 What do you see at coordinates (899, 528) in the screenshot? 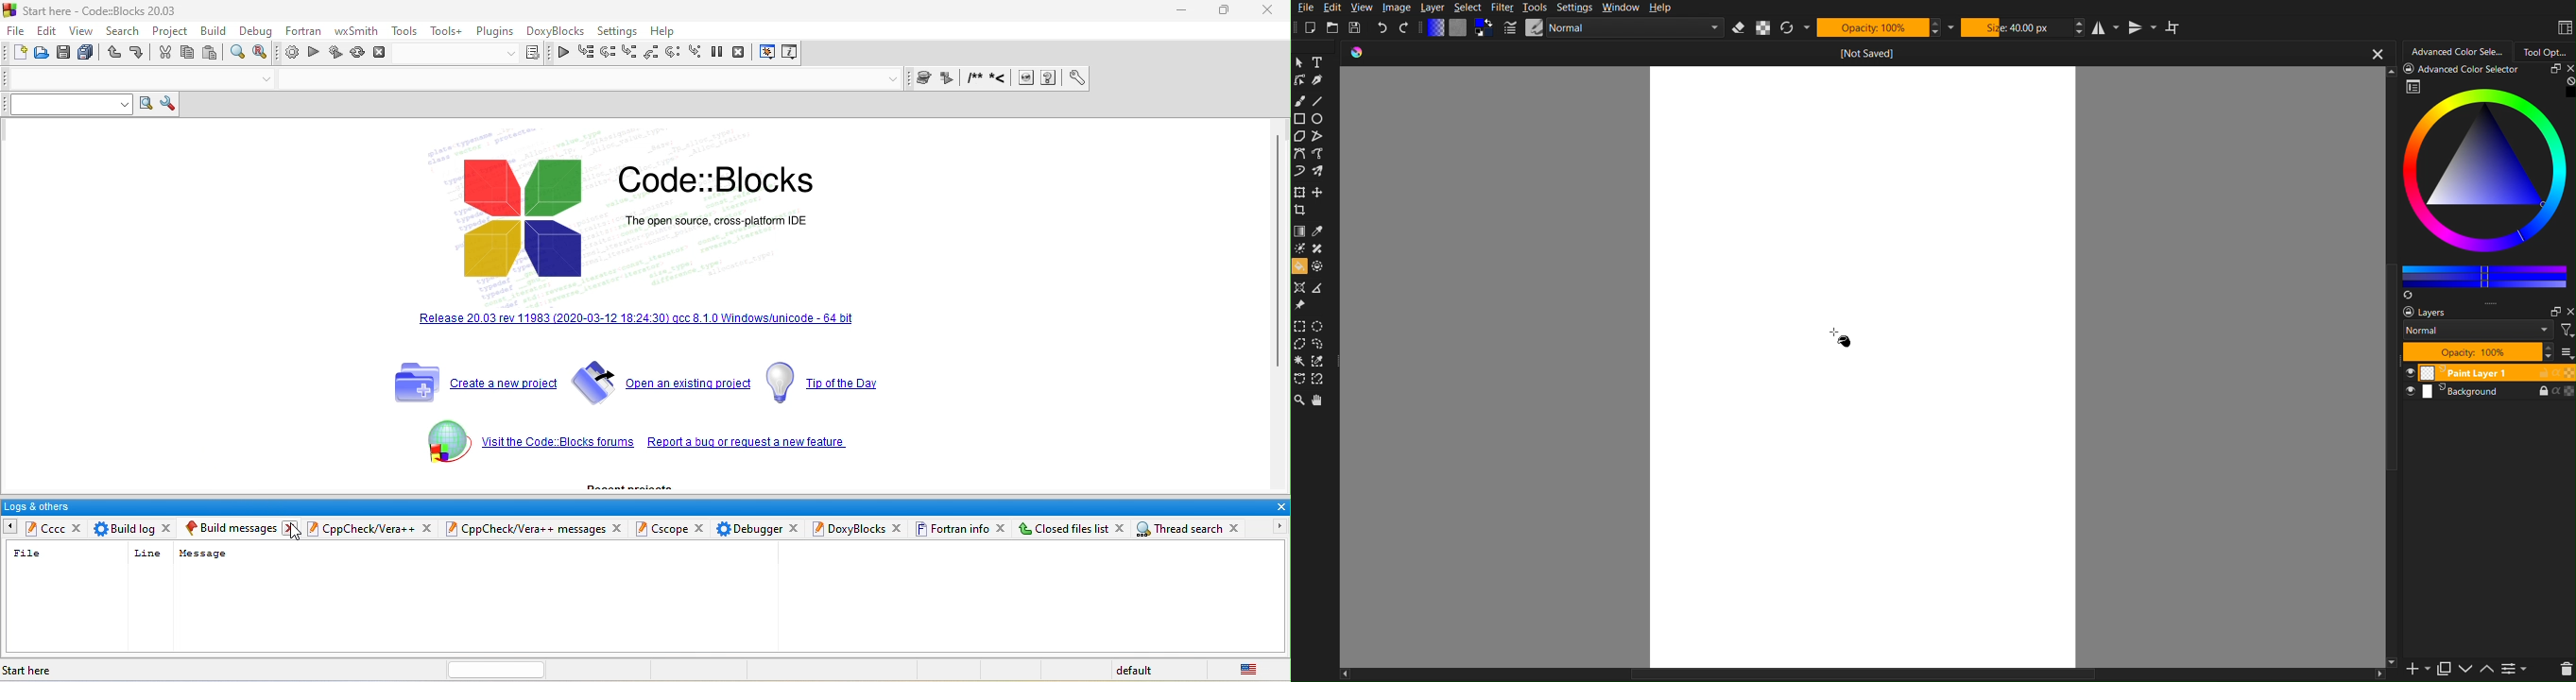
I see `close` at bounding box center [899, 528].